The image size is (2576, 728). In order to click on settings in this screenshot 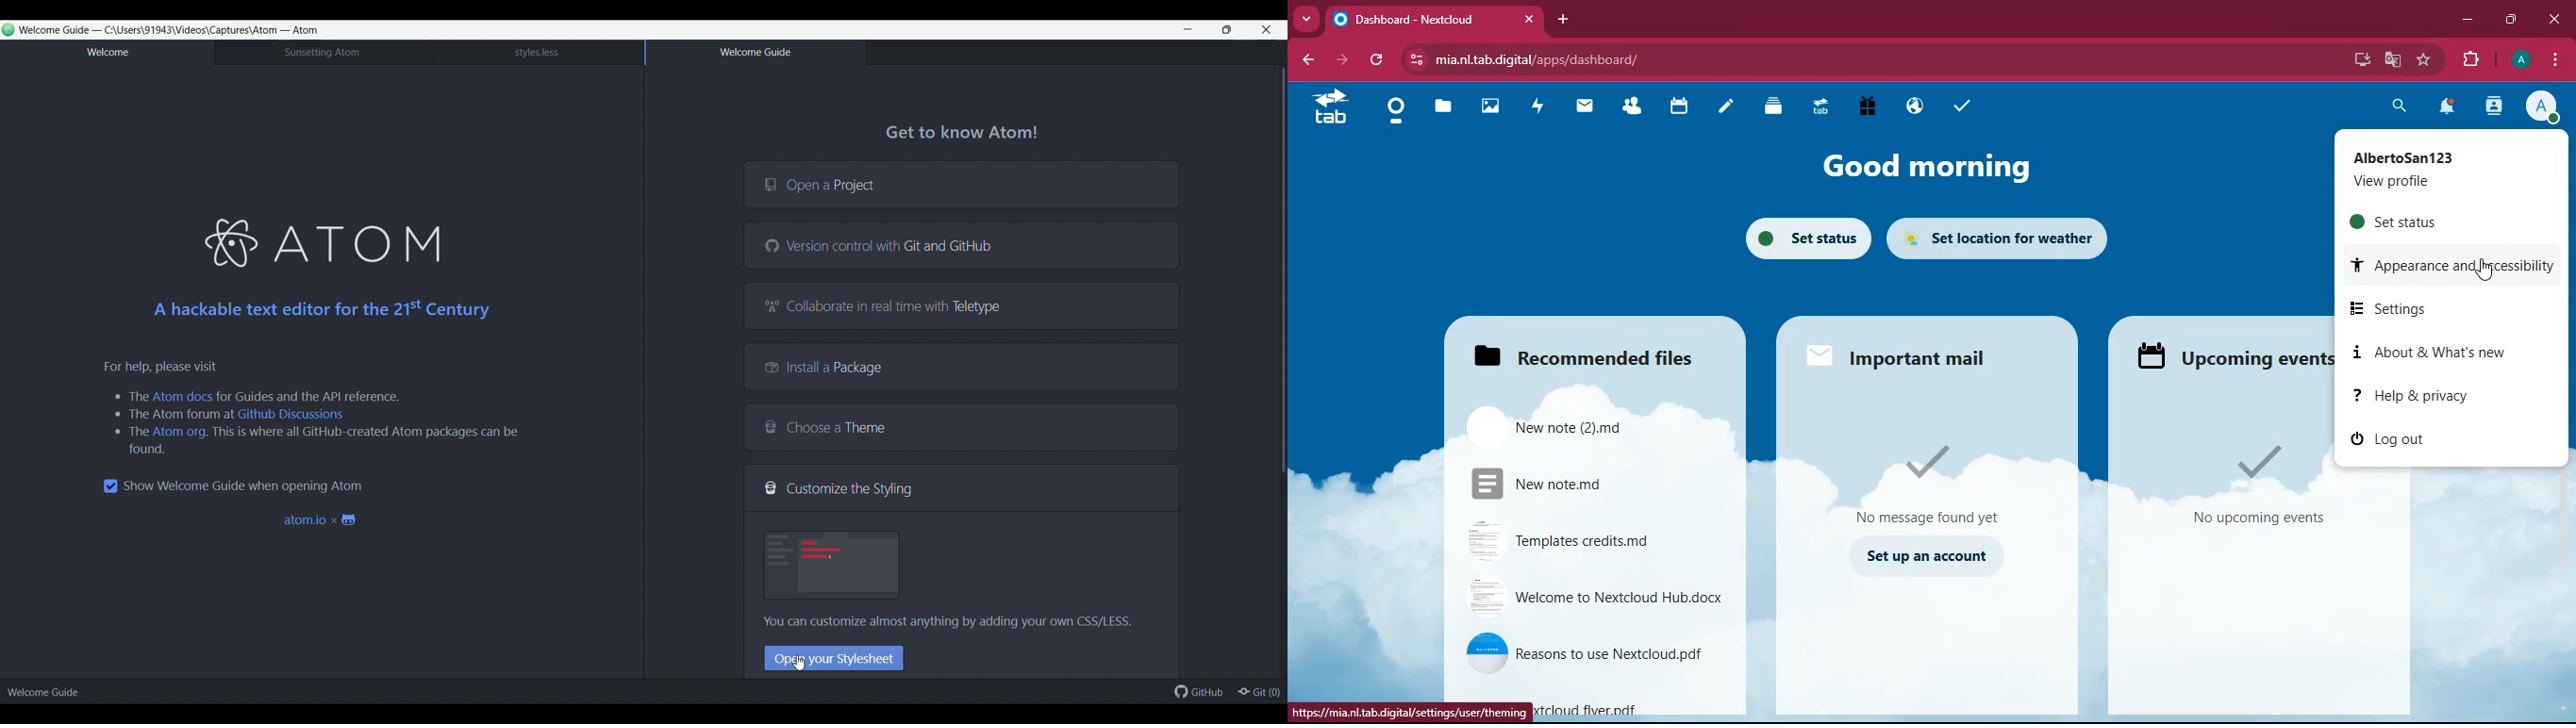, I will do `click(2436, 307)`.